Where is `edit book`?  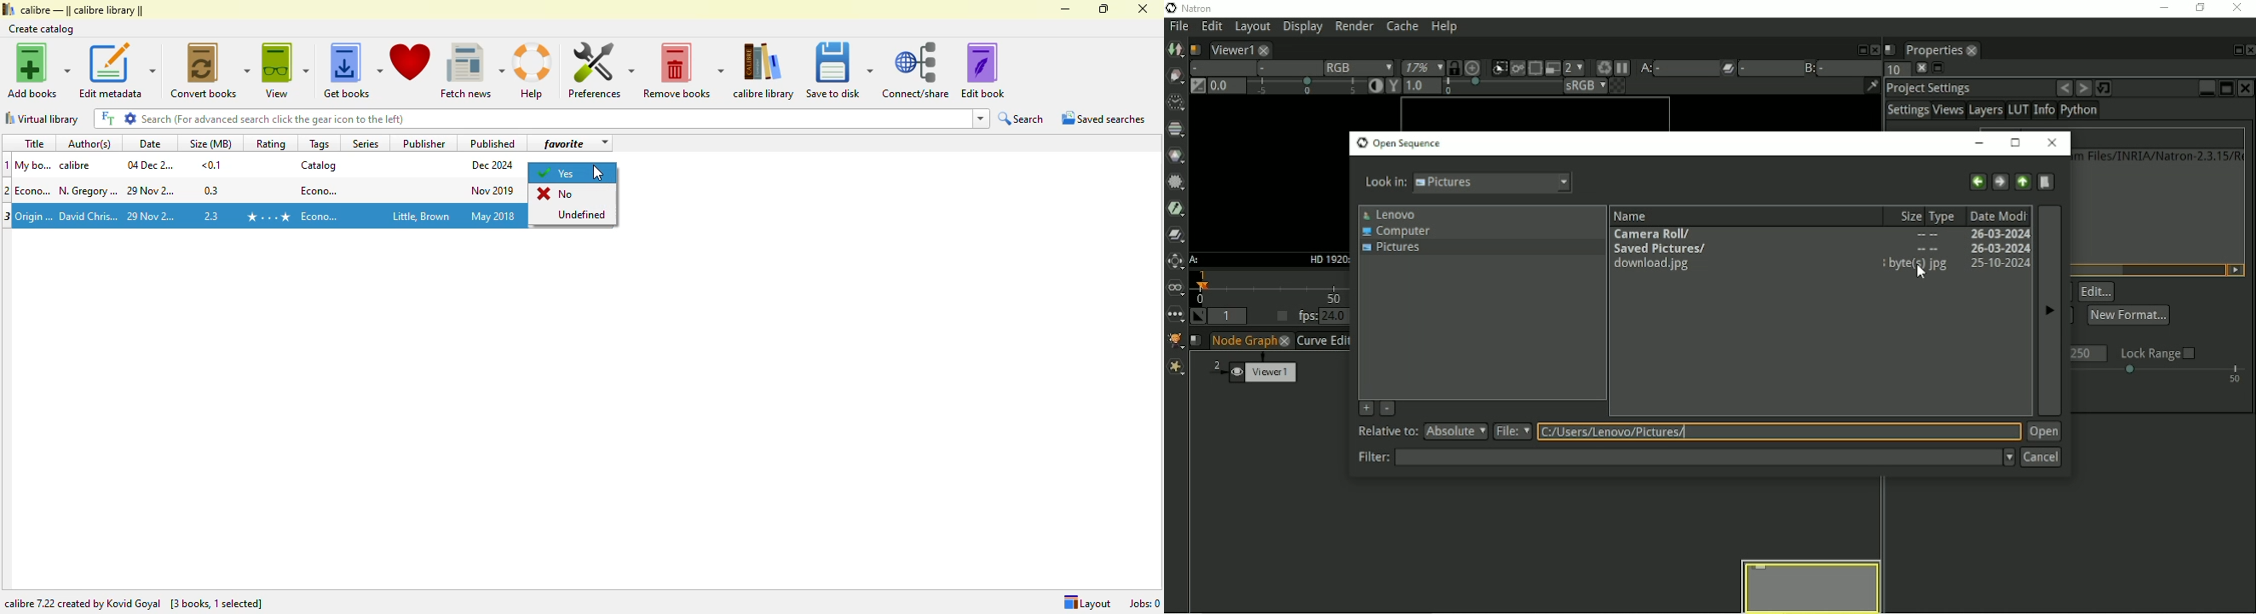 edit book is located at coordinates (983, 70).